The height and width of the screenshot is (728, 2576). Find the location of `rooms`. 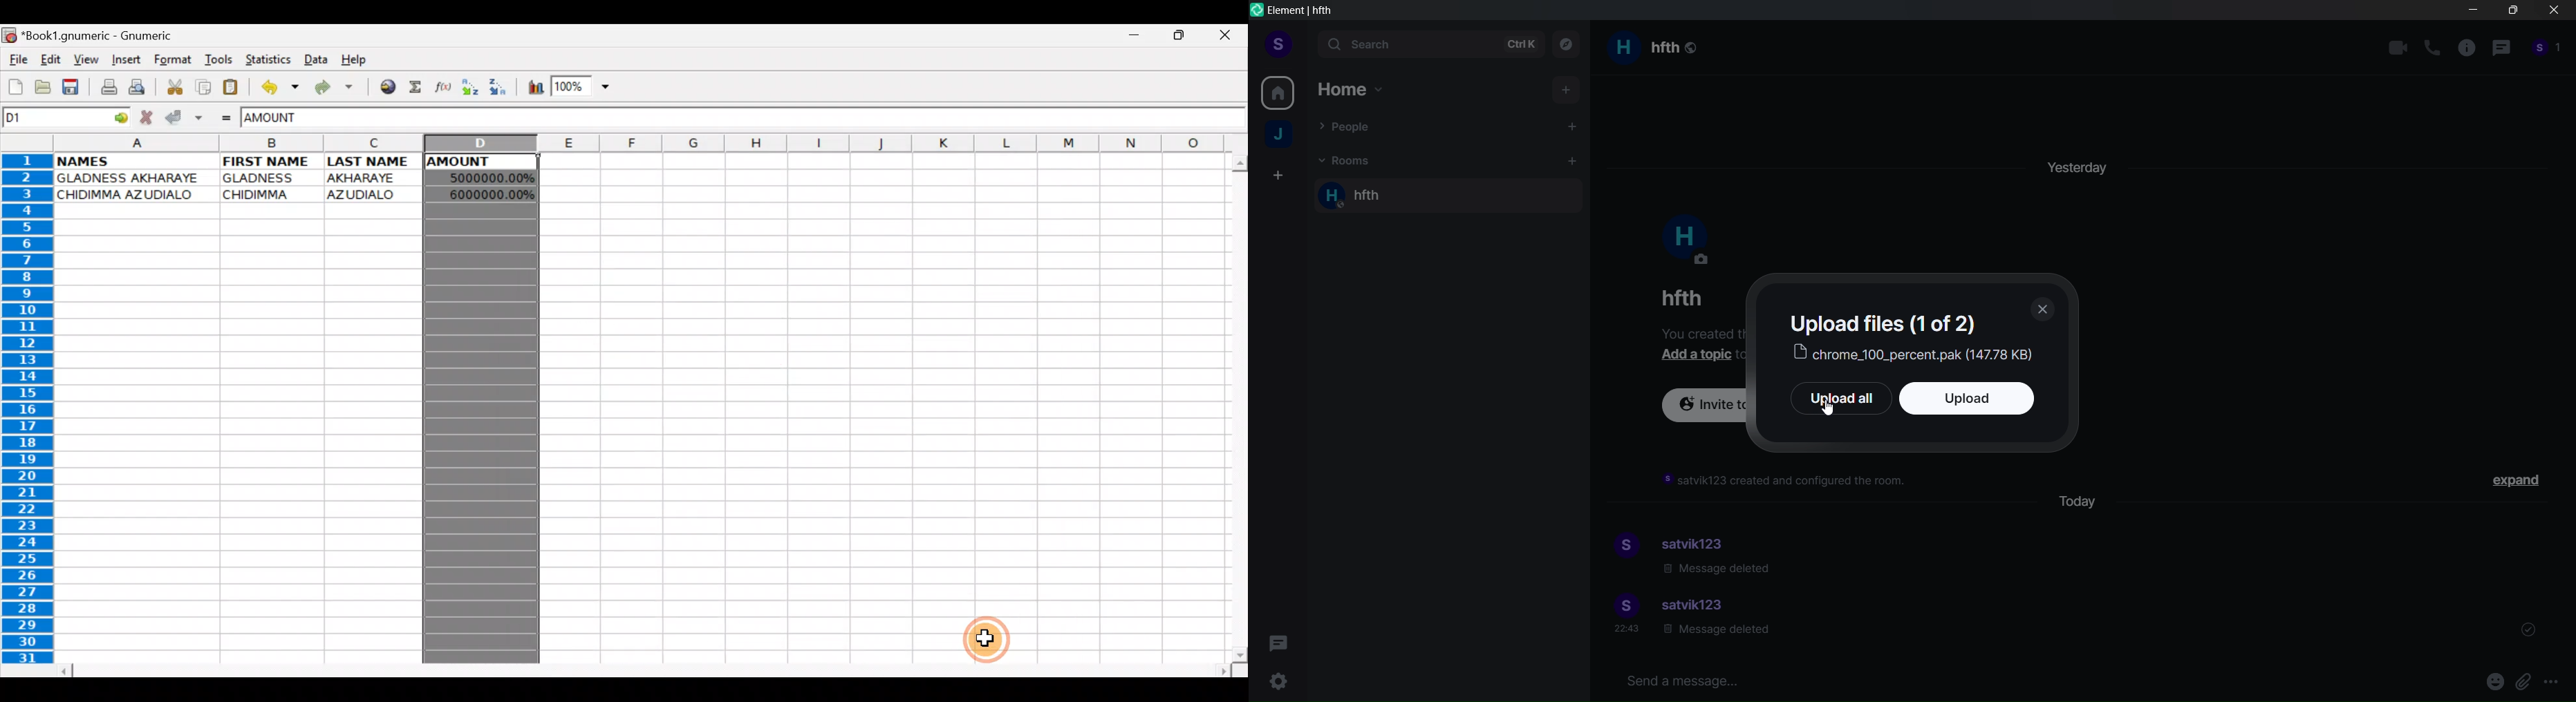

rooms is located at coordinates (1346, 159).